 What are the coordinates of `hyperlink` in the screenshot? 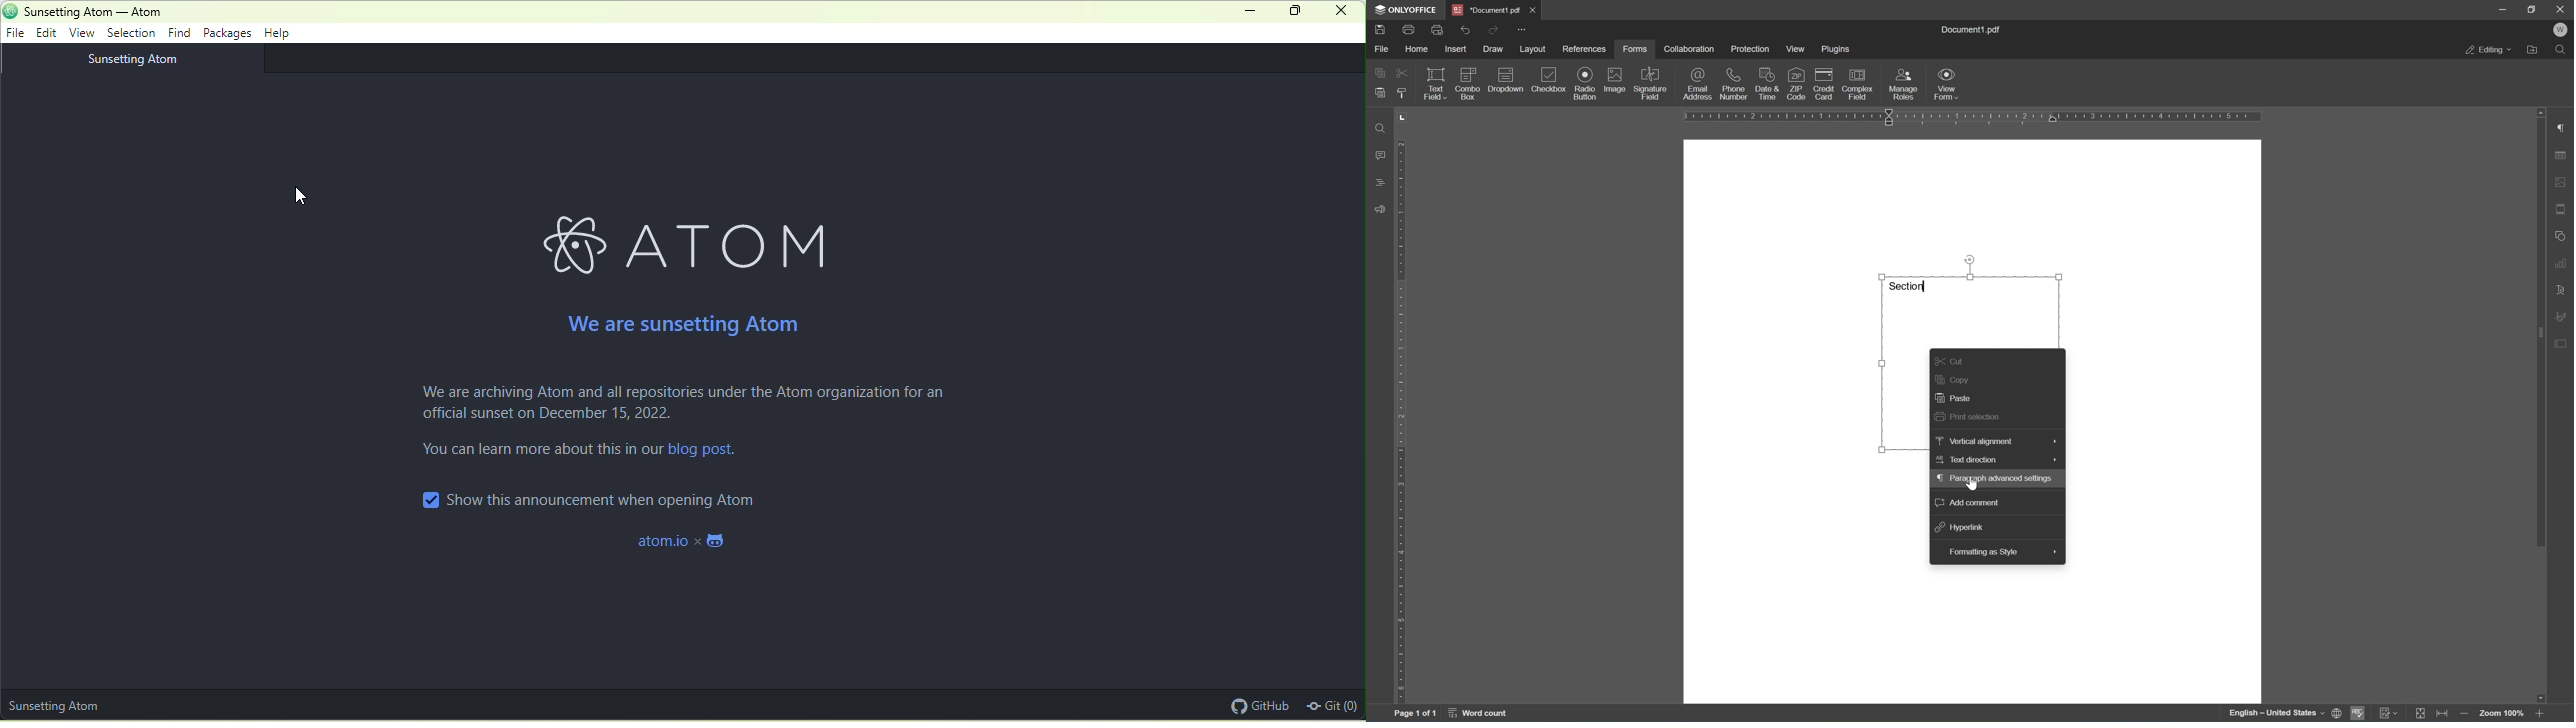 It's located at (1962, 527).